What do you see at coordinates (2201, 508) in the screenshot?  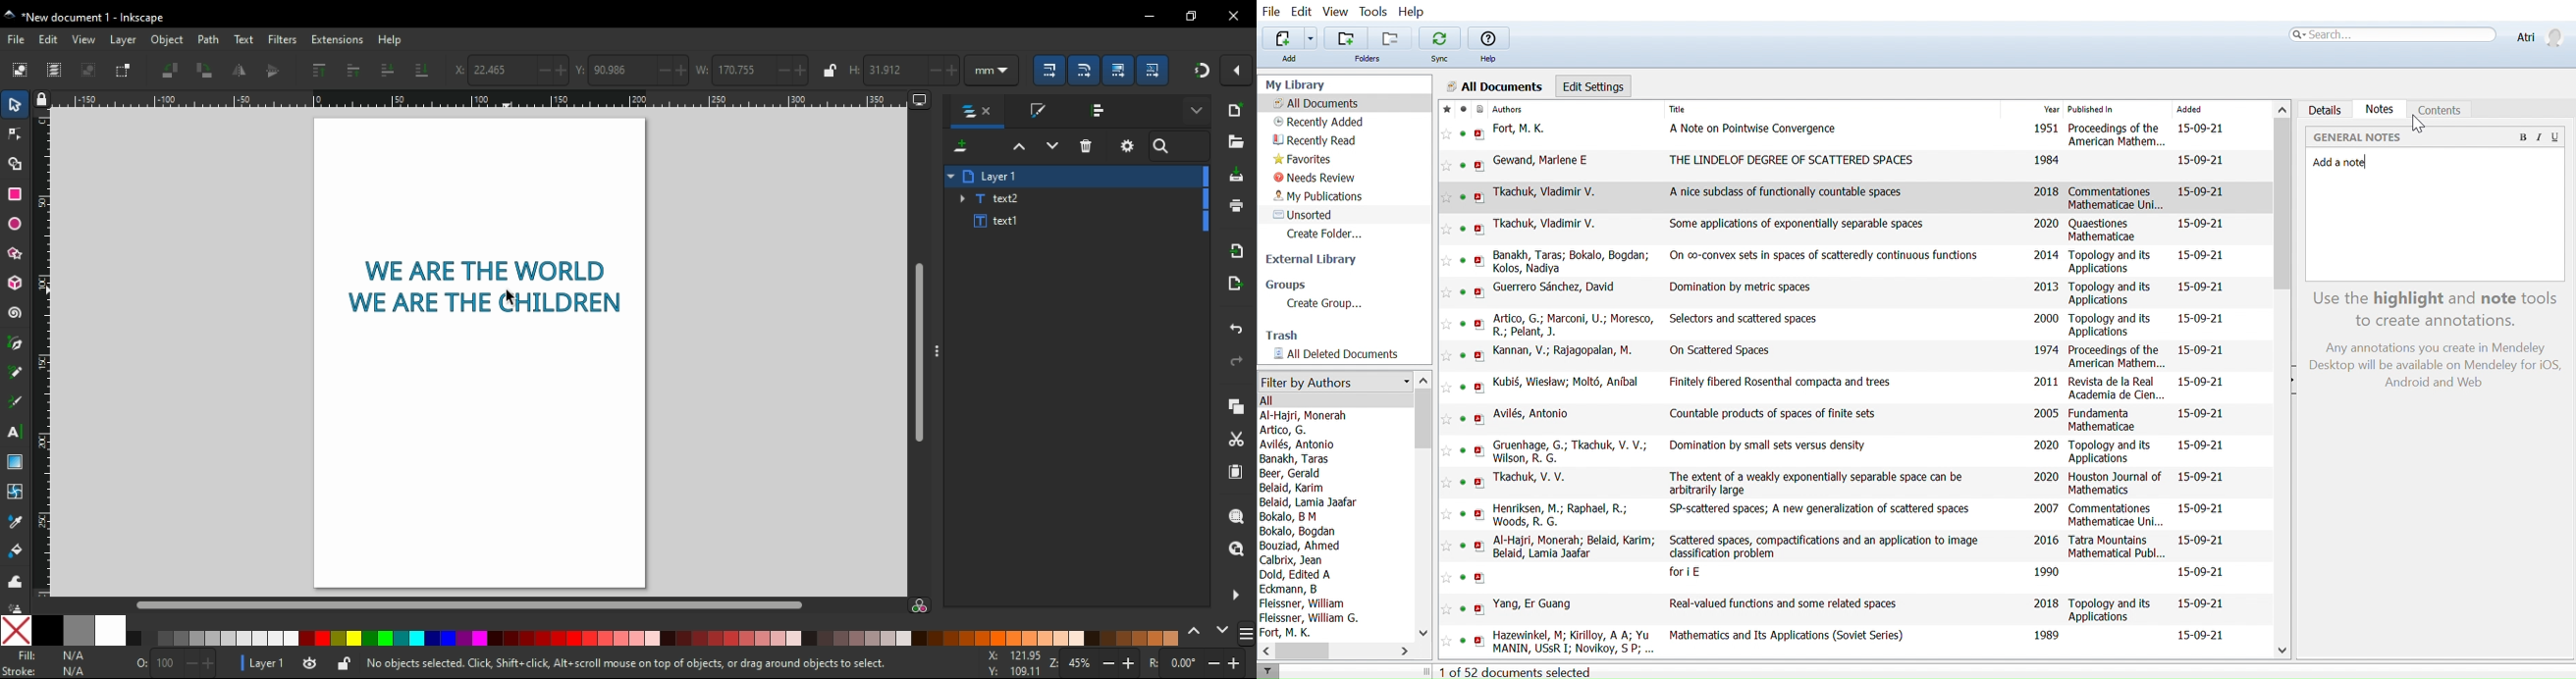 I see `15-09-21` at bounding box center [2201, 508].